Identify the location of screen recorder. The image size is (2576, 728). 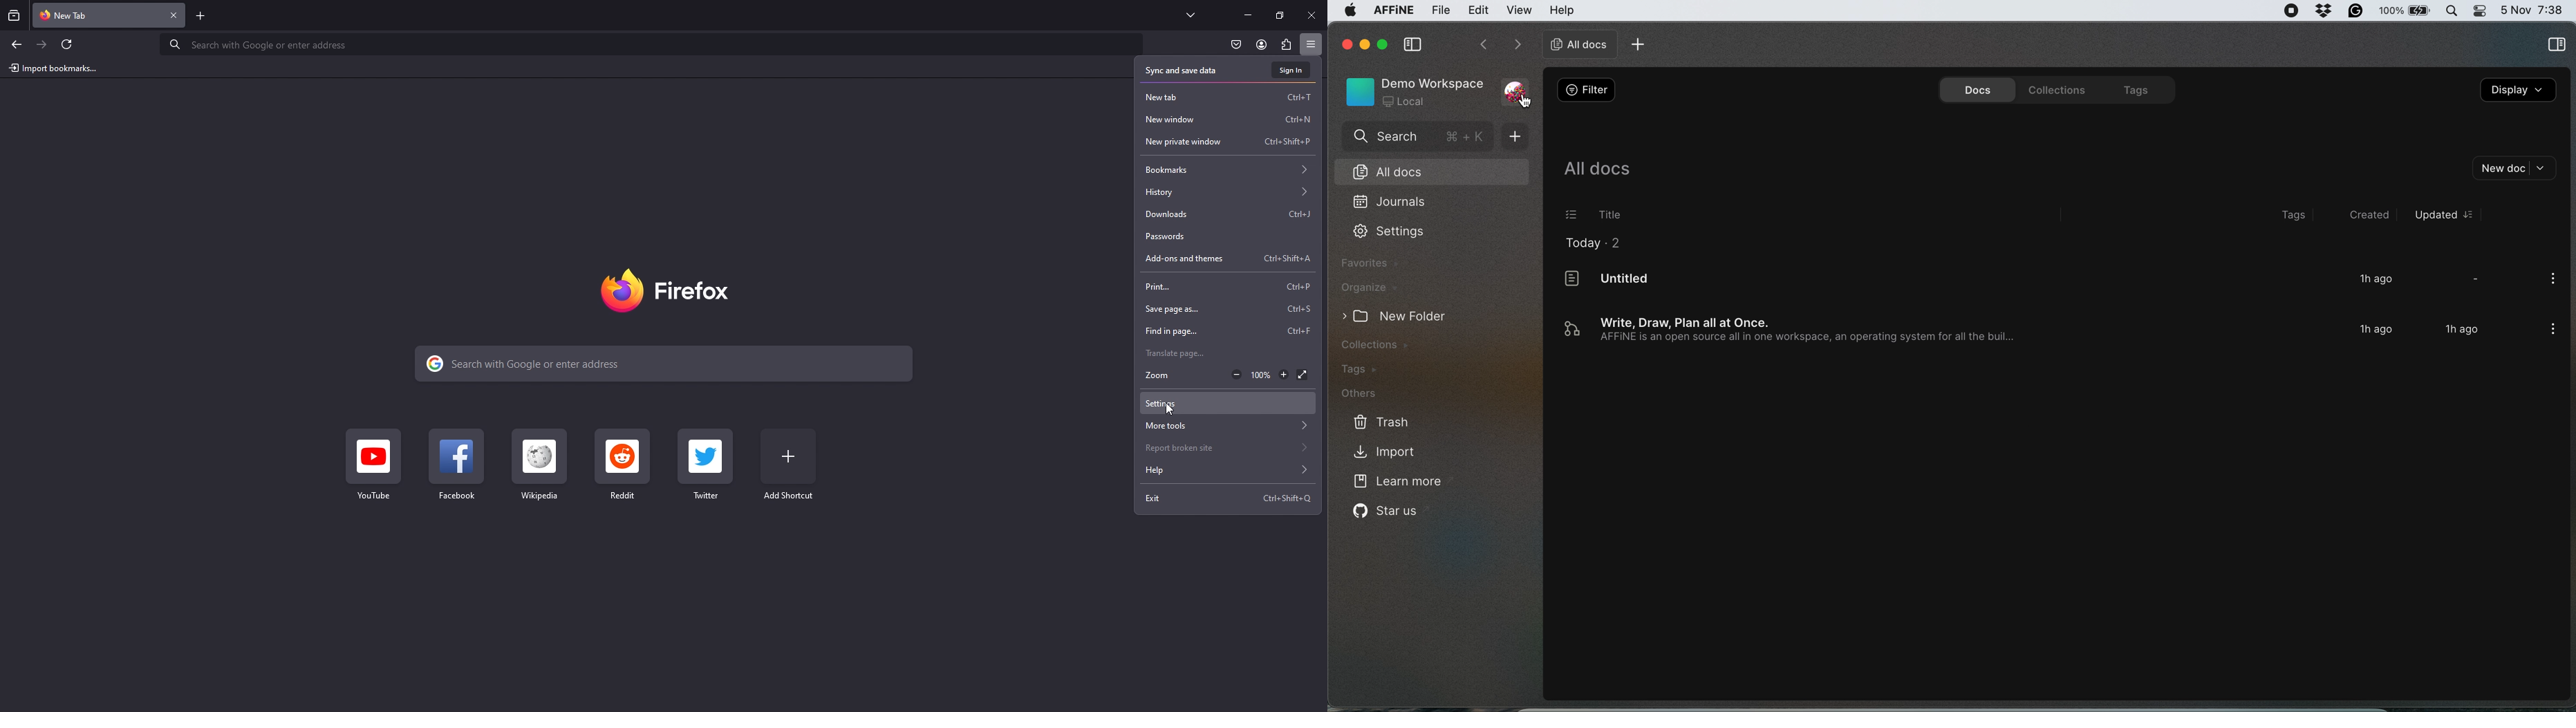
(2292, 11).